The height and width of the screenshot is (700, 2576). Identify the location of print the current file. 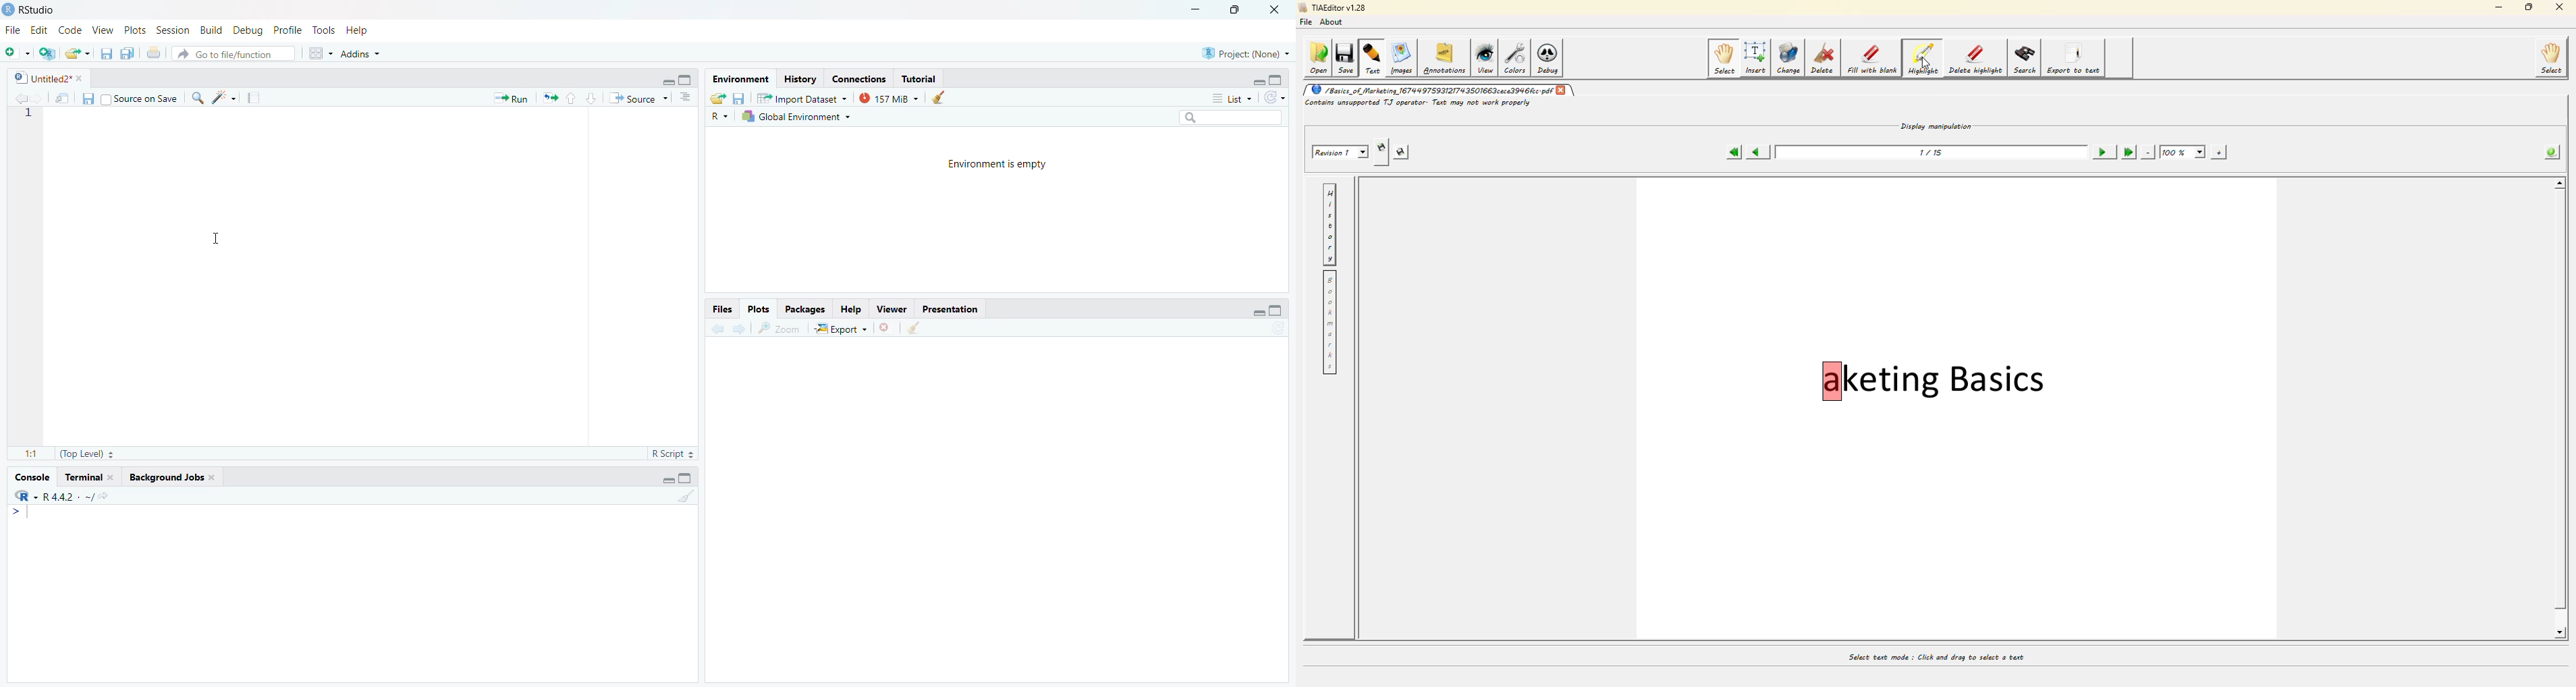
(154, 55).